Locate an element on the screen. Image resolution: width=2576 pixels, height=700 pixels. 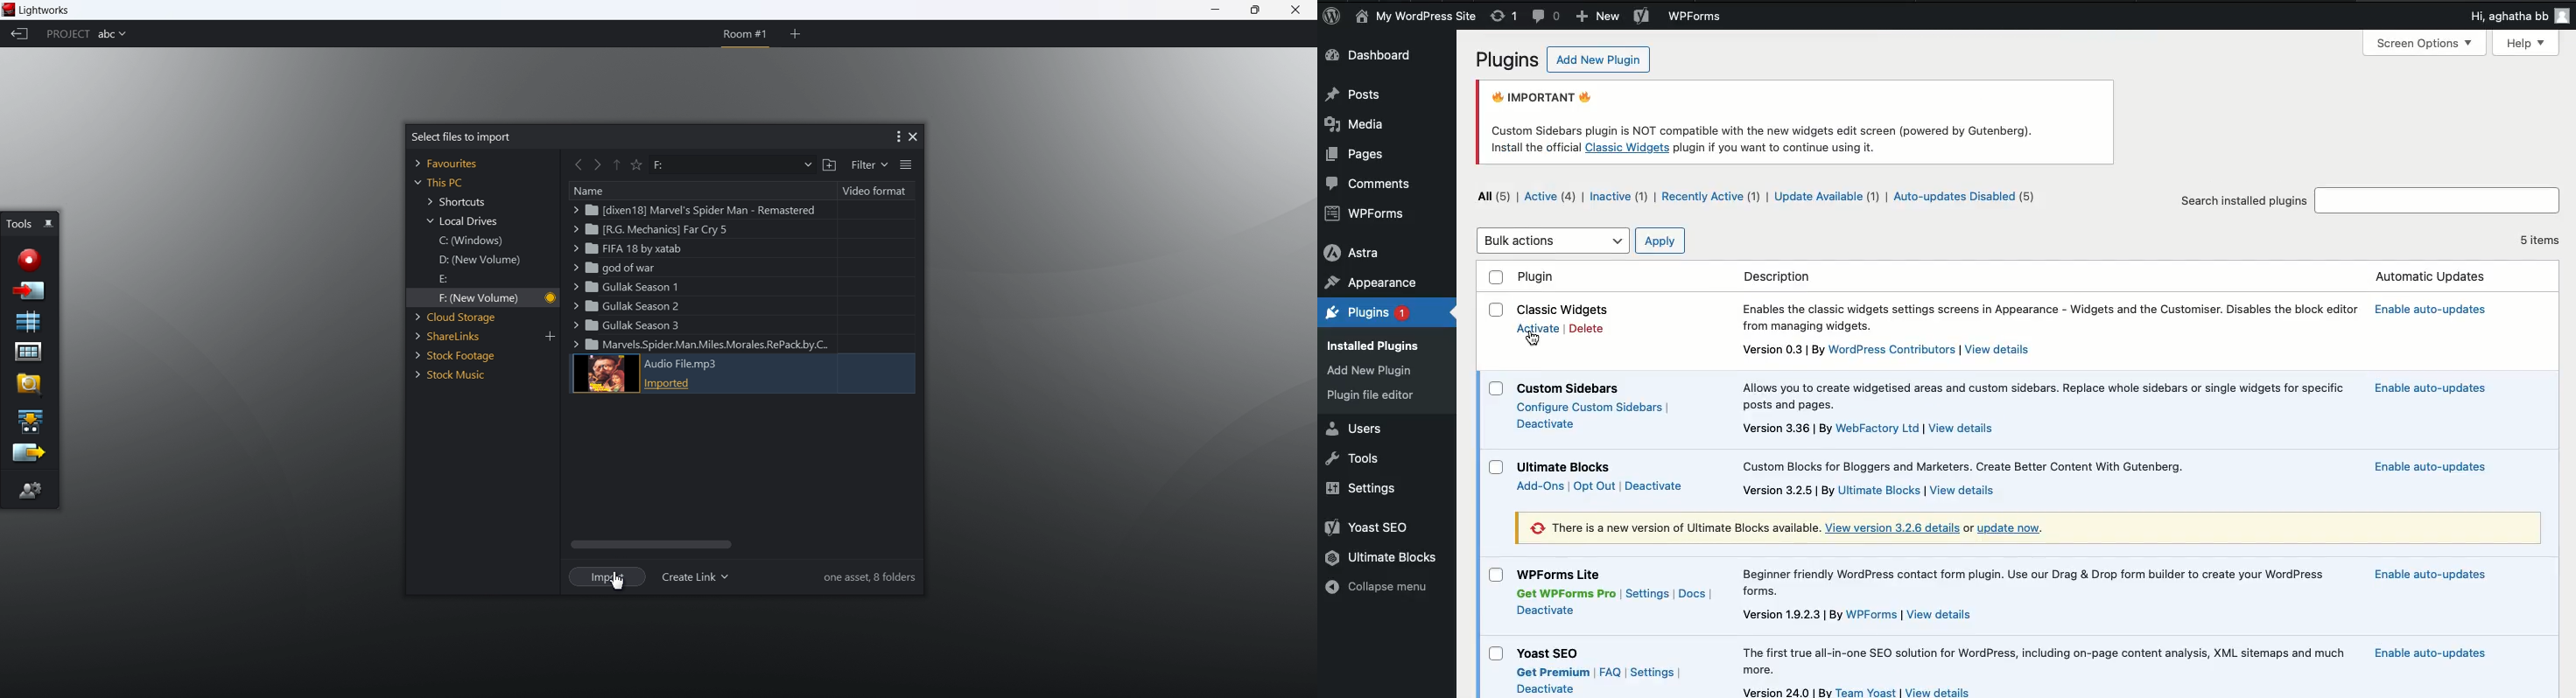
view details is located at coordinates (1941, 691).